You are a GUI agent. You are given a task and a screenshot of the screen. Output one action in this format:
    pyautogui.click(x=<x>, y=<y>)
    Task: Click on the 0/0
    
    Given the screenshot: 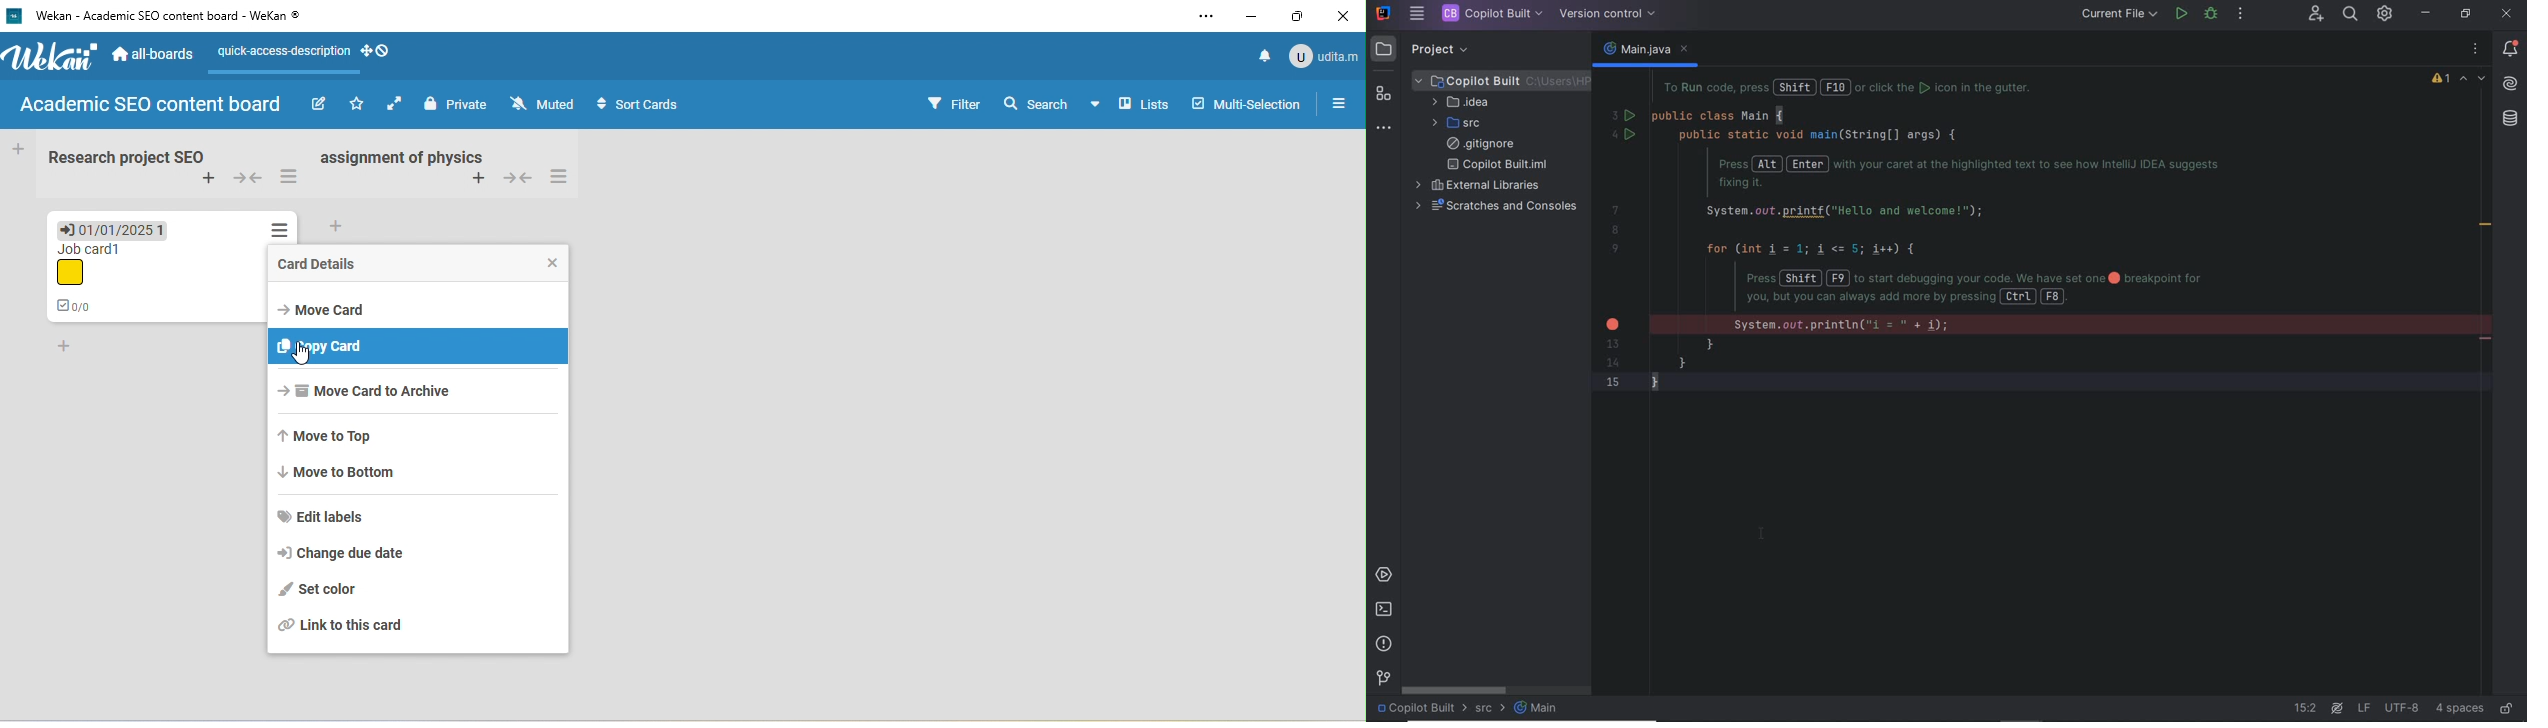 What is the action you would take?
    pyautogui.click(x=81, y=307)
    